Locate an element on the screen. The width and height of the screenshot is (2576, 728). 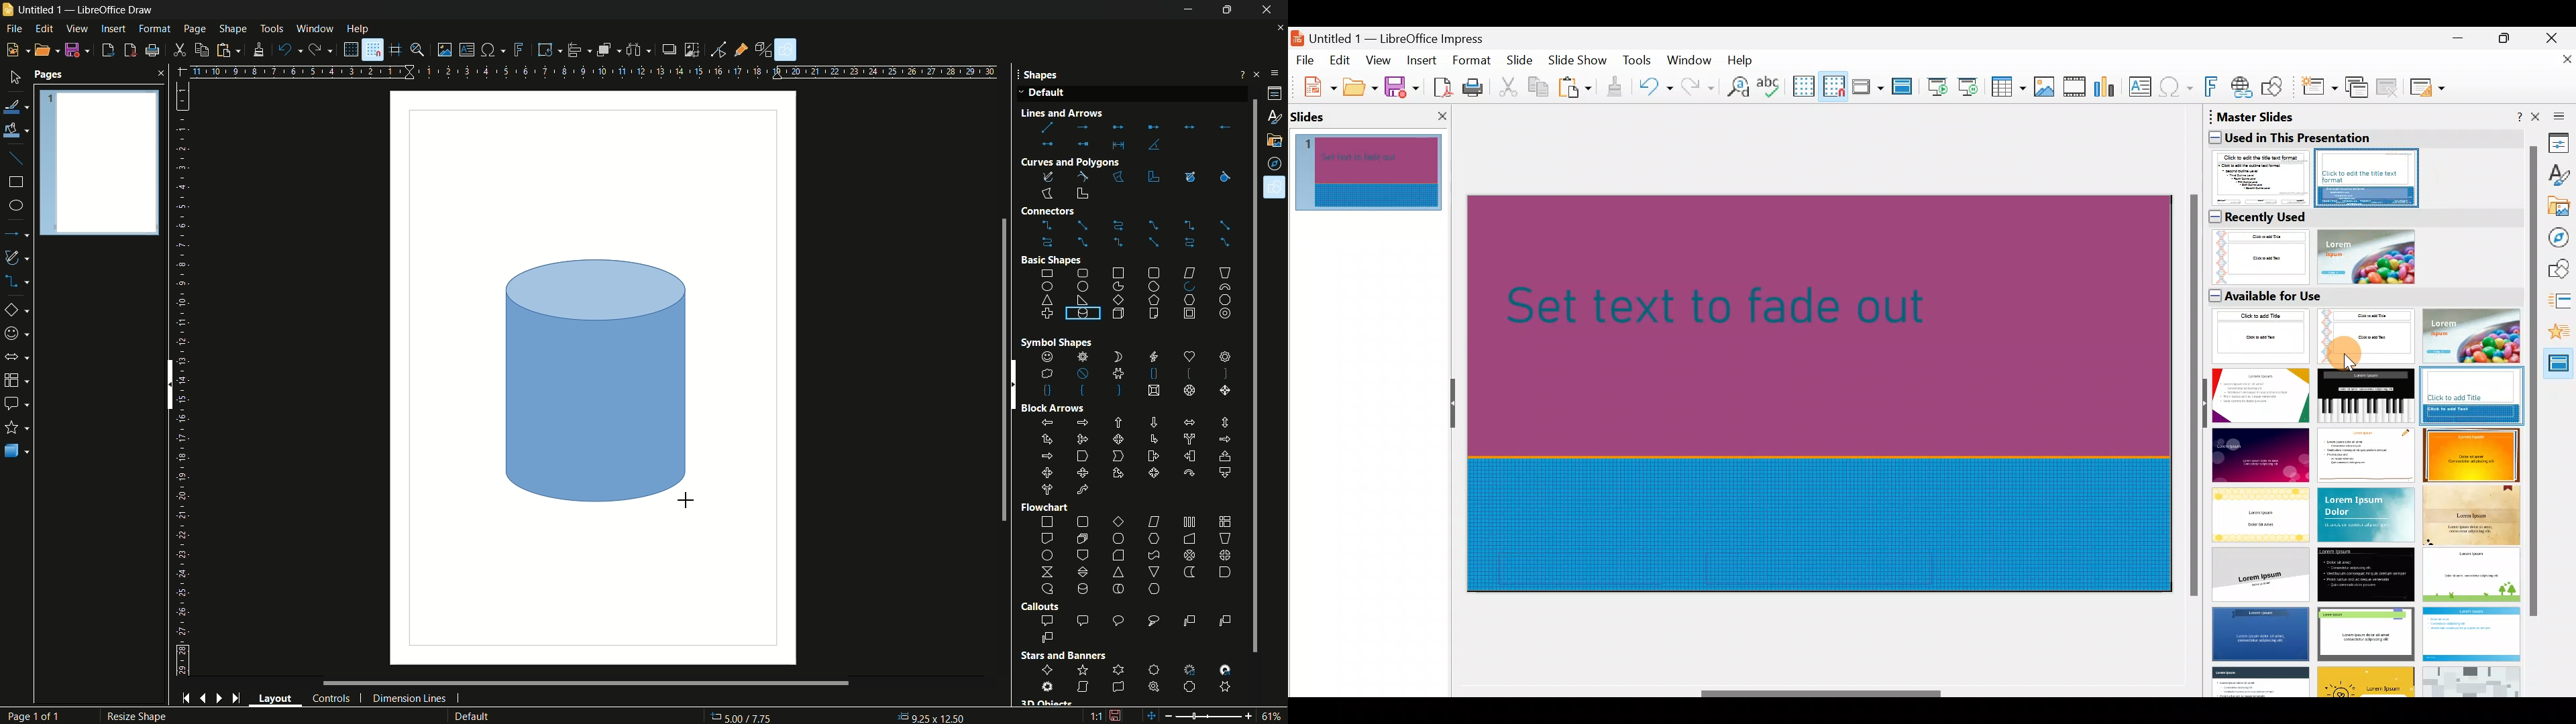
Connectors is located at coordinates (1069, 211).